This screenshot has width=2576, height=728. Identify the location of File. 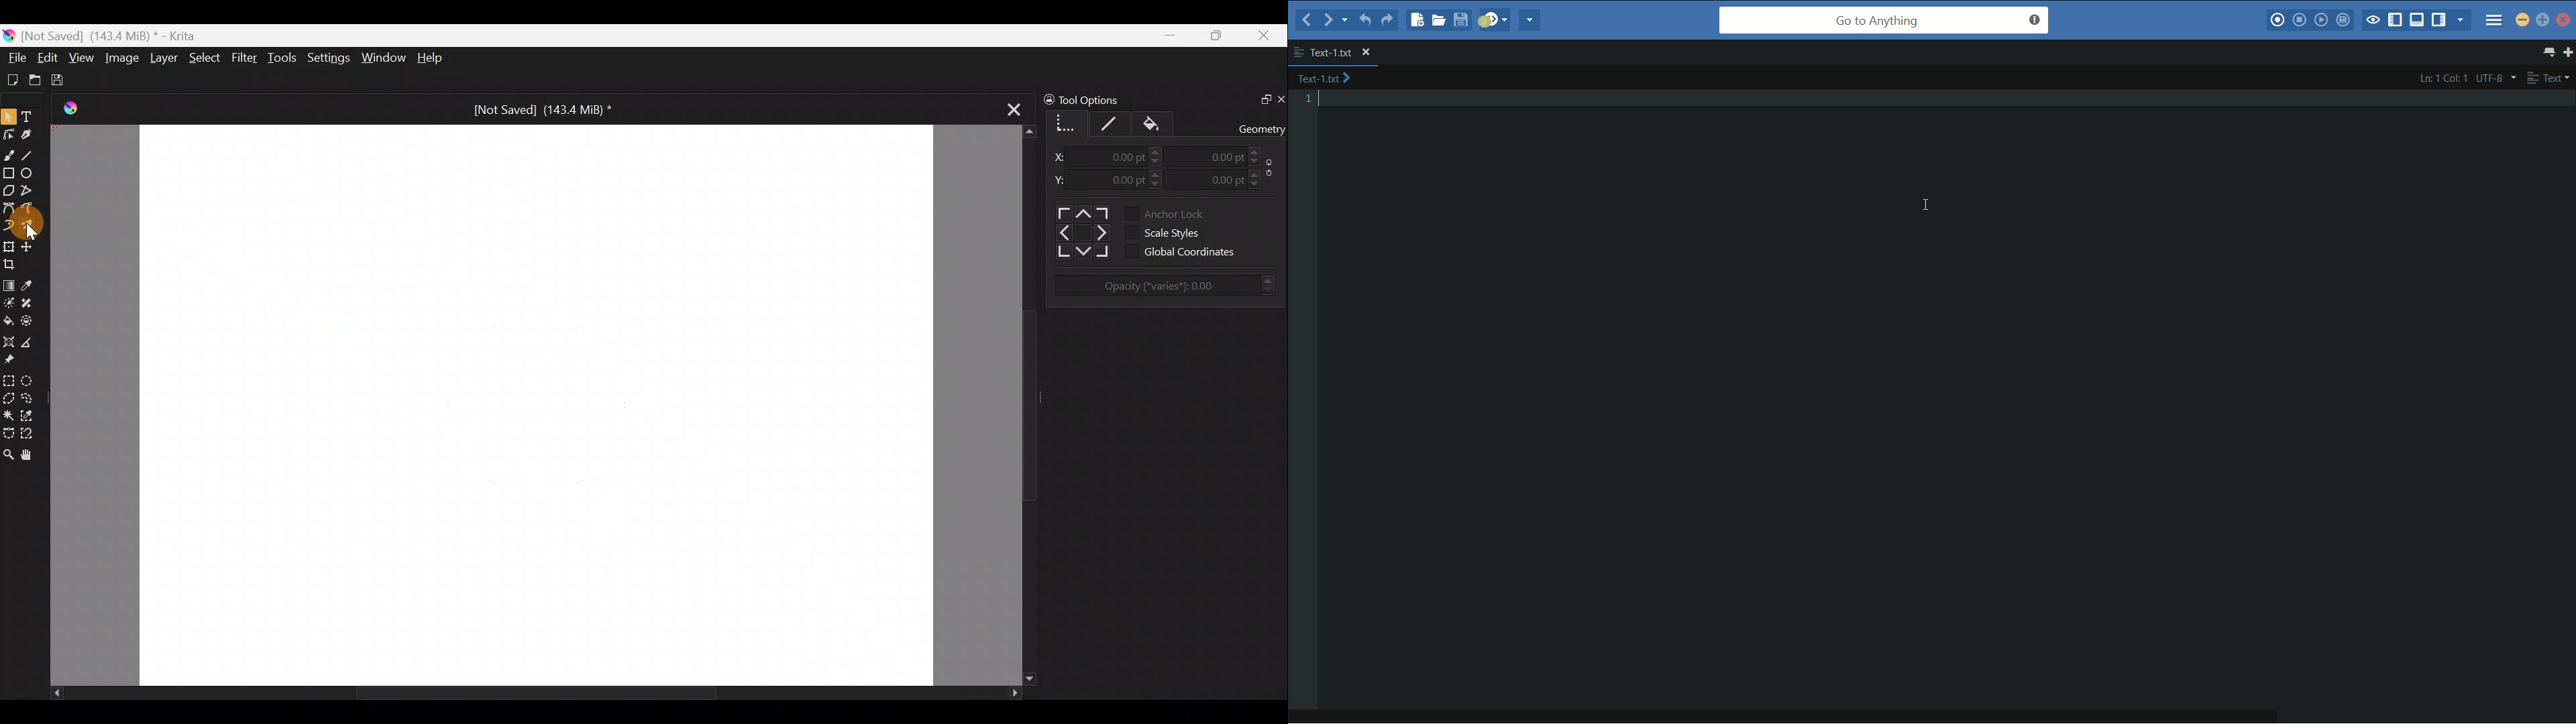
(13, 60).